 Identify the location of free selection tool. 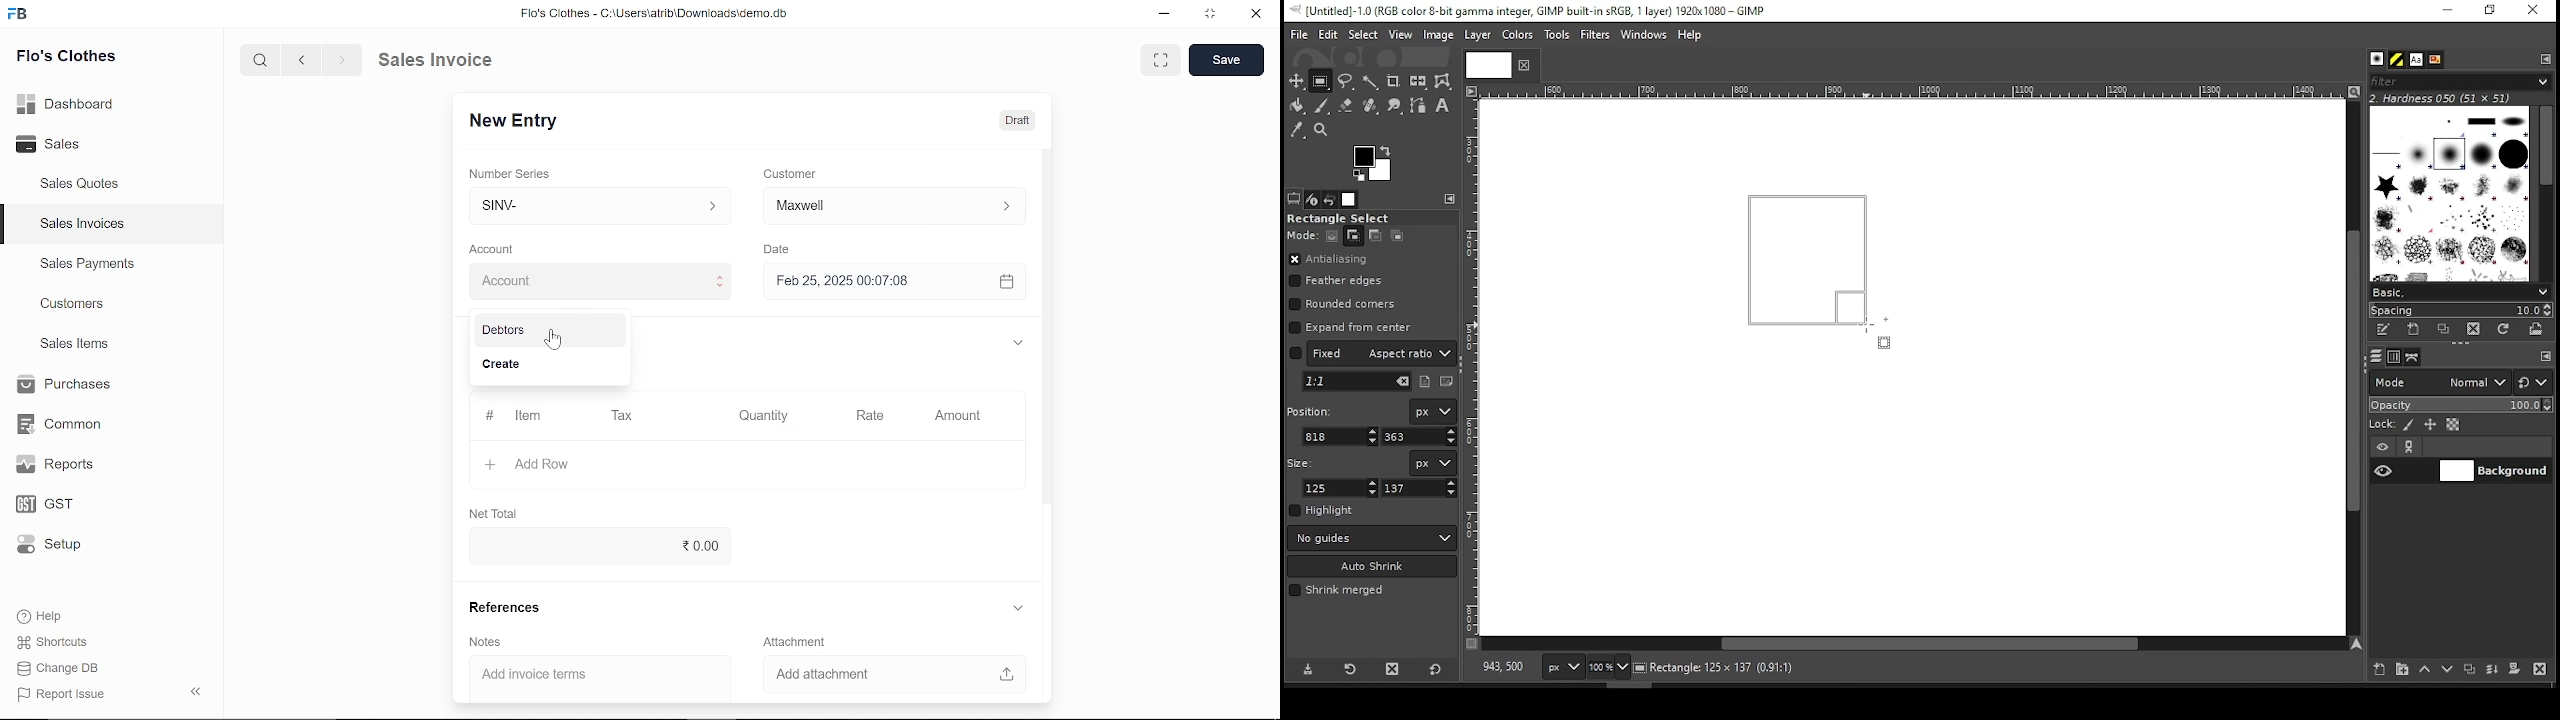
(1348, 82).